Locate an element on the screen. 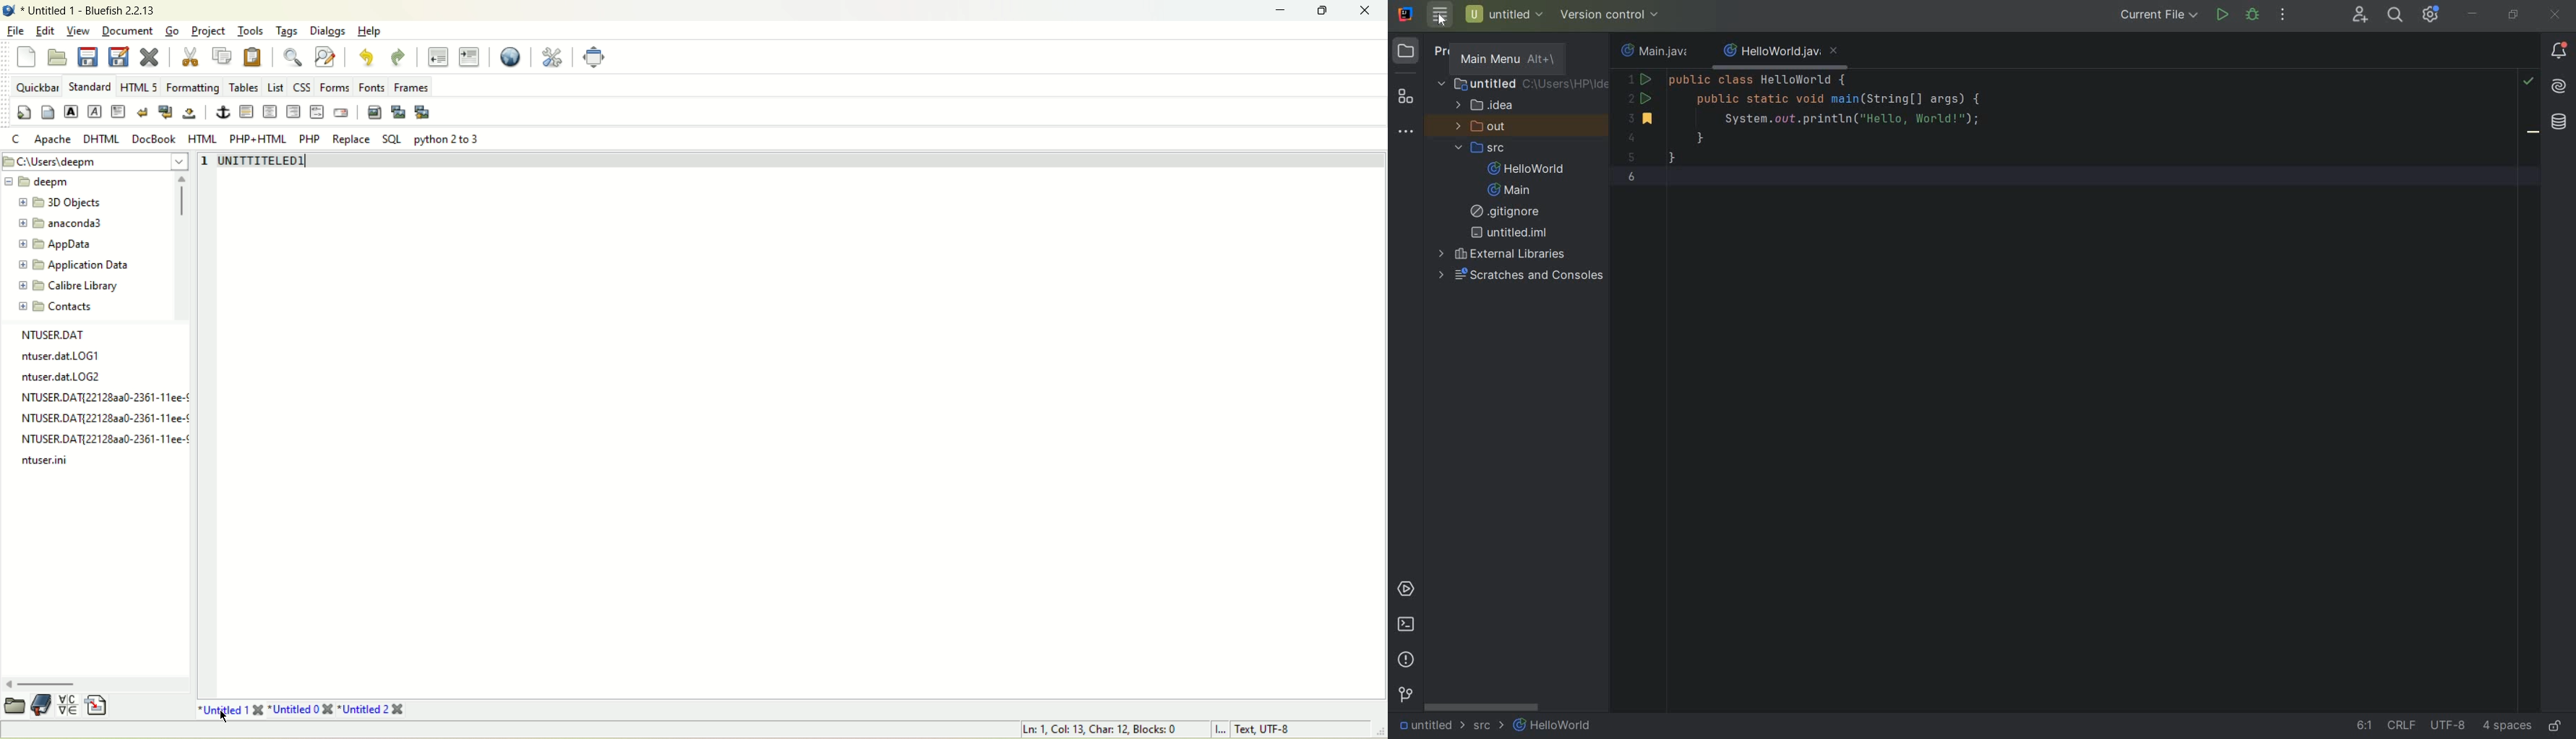 The width and height of the screenshot is (2576, 756). CSS is located at coordinates (304, 85).